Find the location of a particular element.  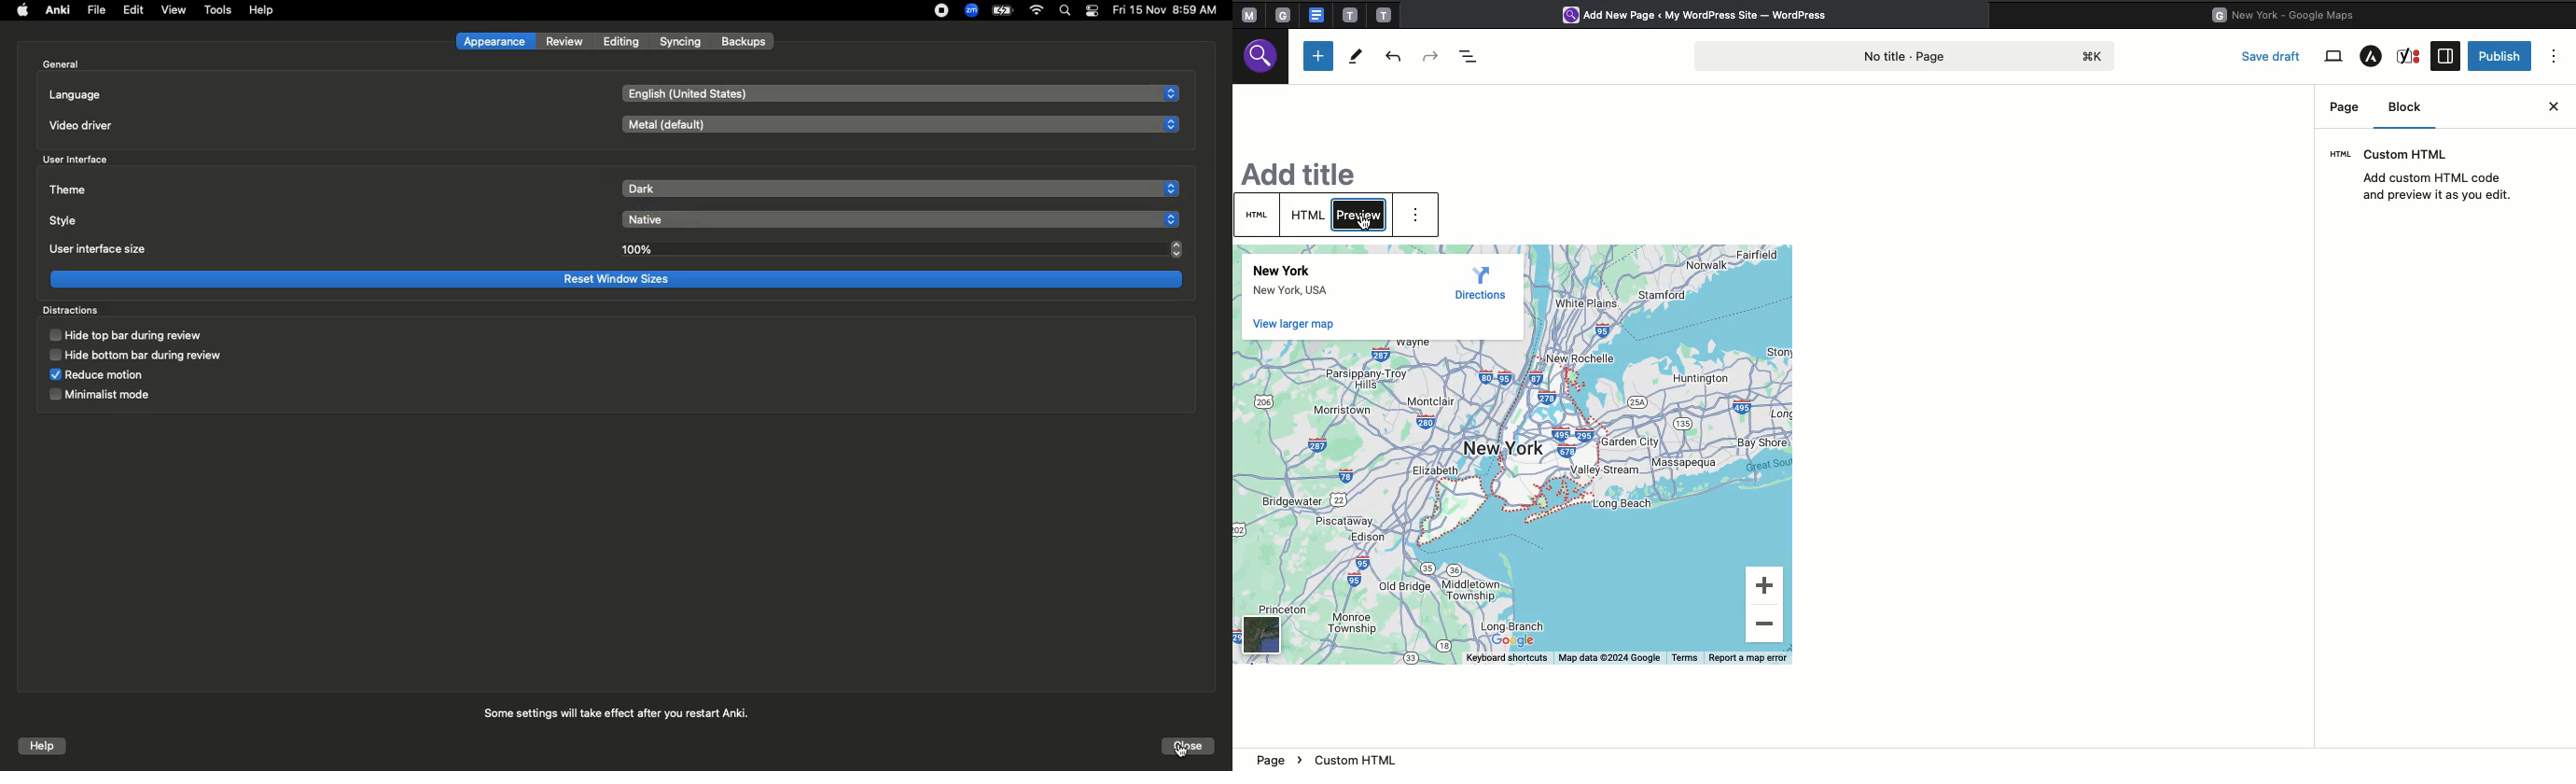

Tools is located at coordinates (1355, 56).